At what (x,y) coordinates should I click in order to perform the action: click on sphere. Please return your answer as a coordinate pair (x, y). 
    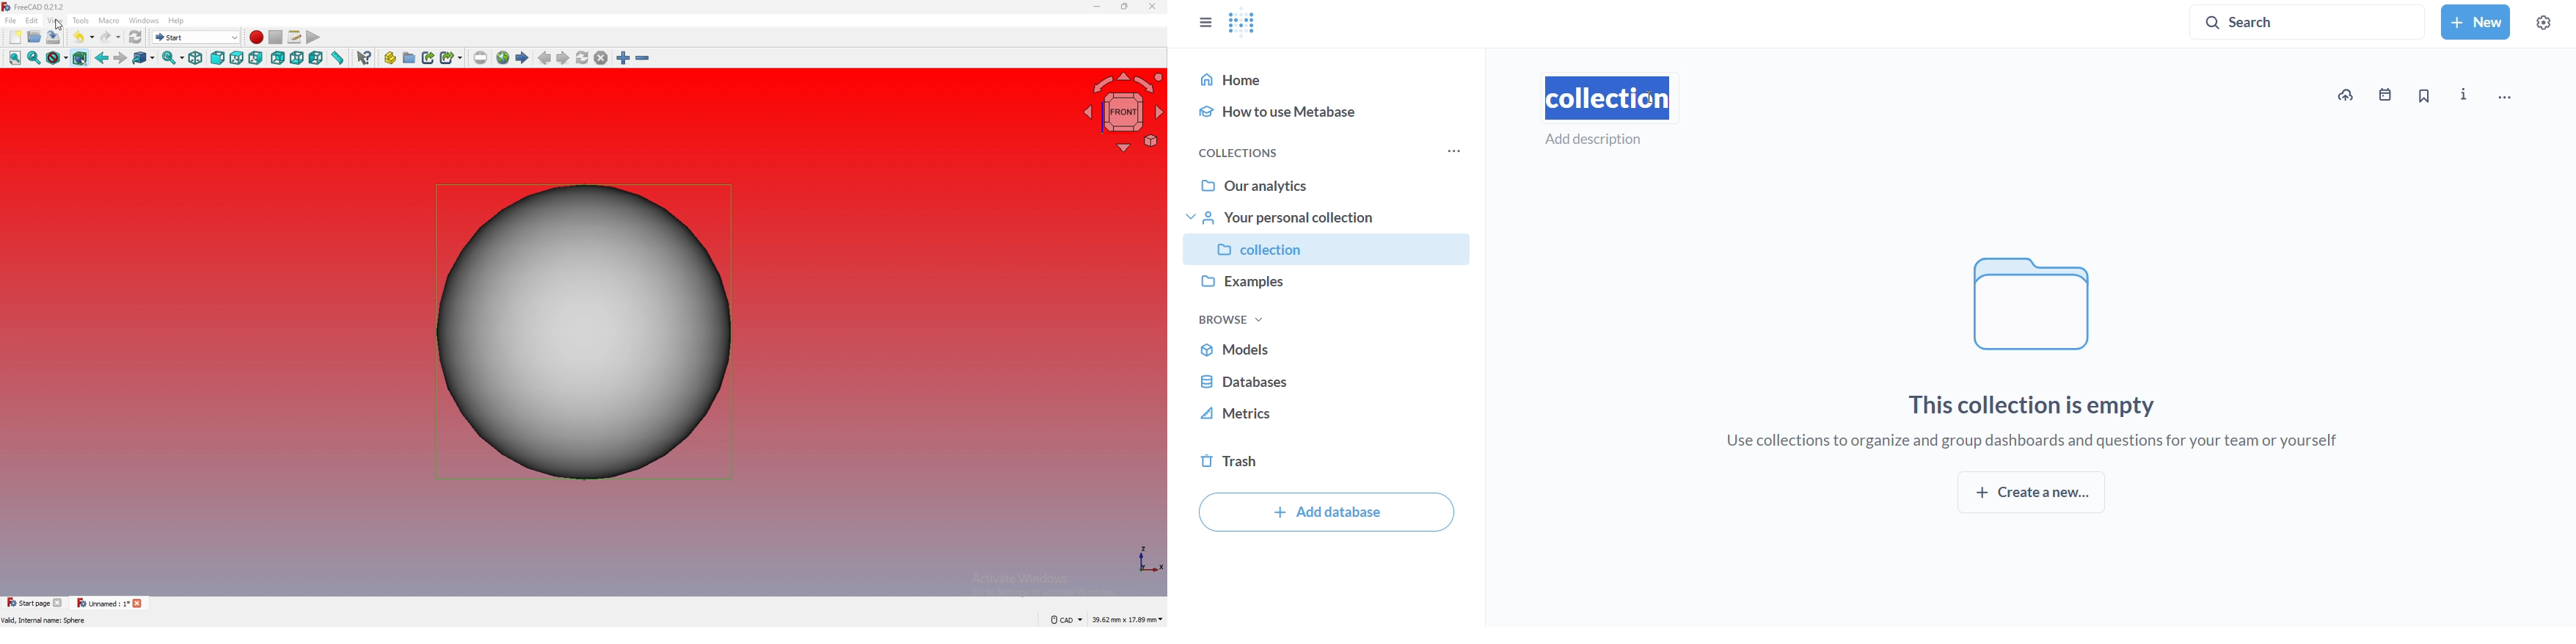
    Looking at the image, I should click on (585, 331).